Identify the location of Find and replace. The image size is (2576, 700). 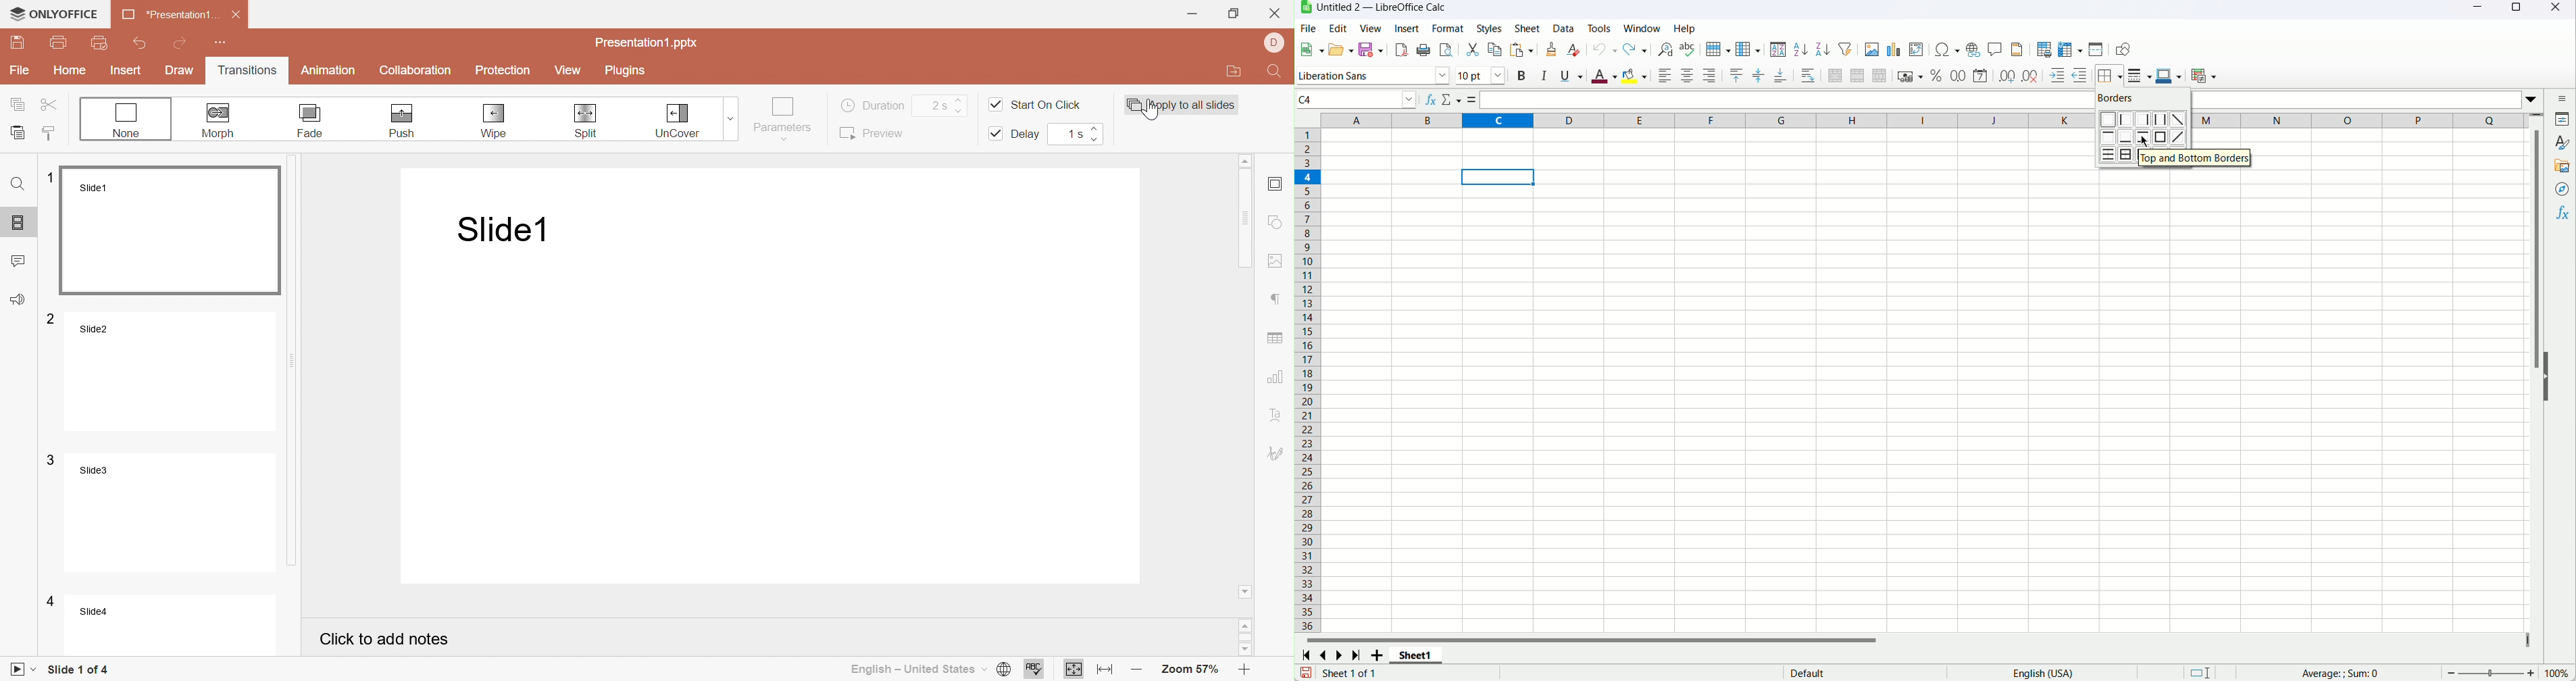
(1666, 50).